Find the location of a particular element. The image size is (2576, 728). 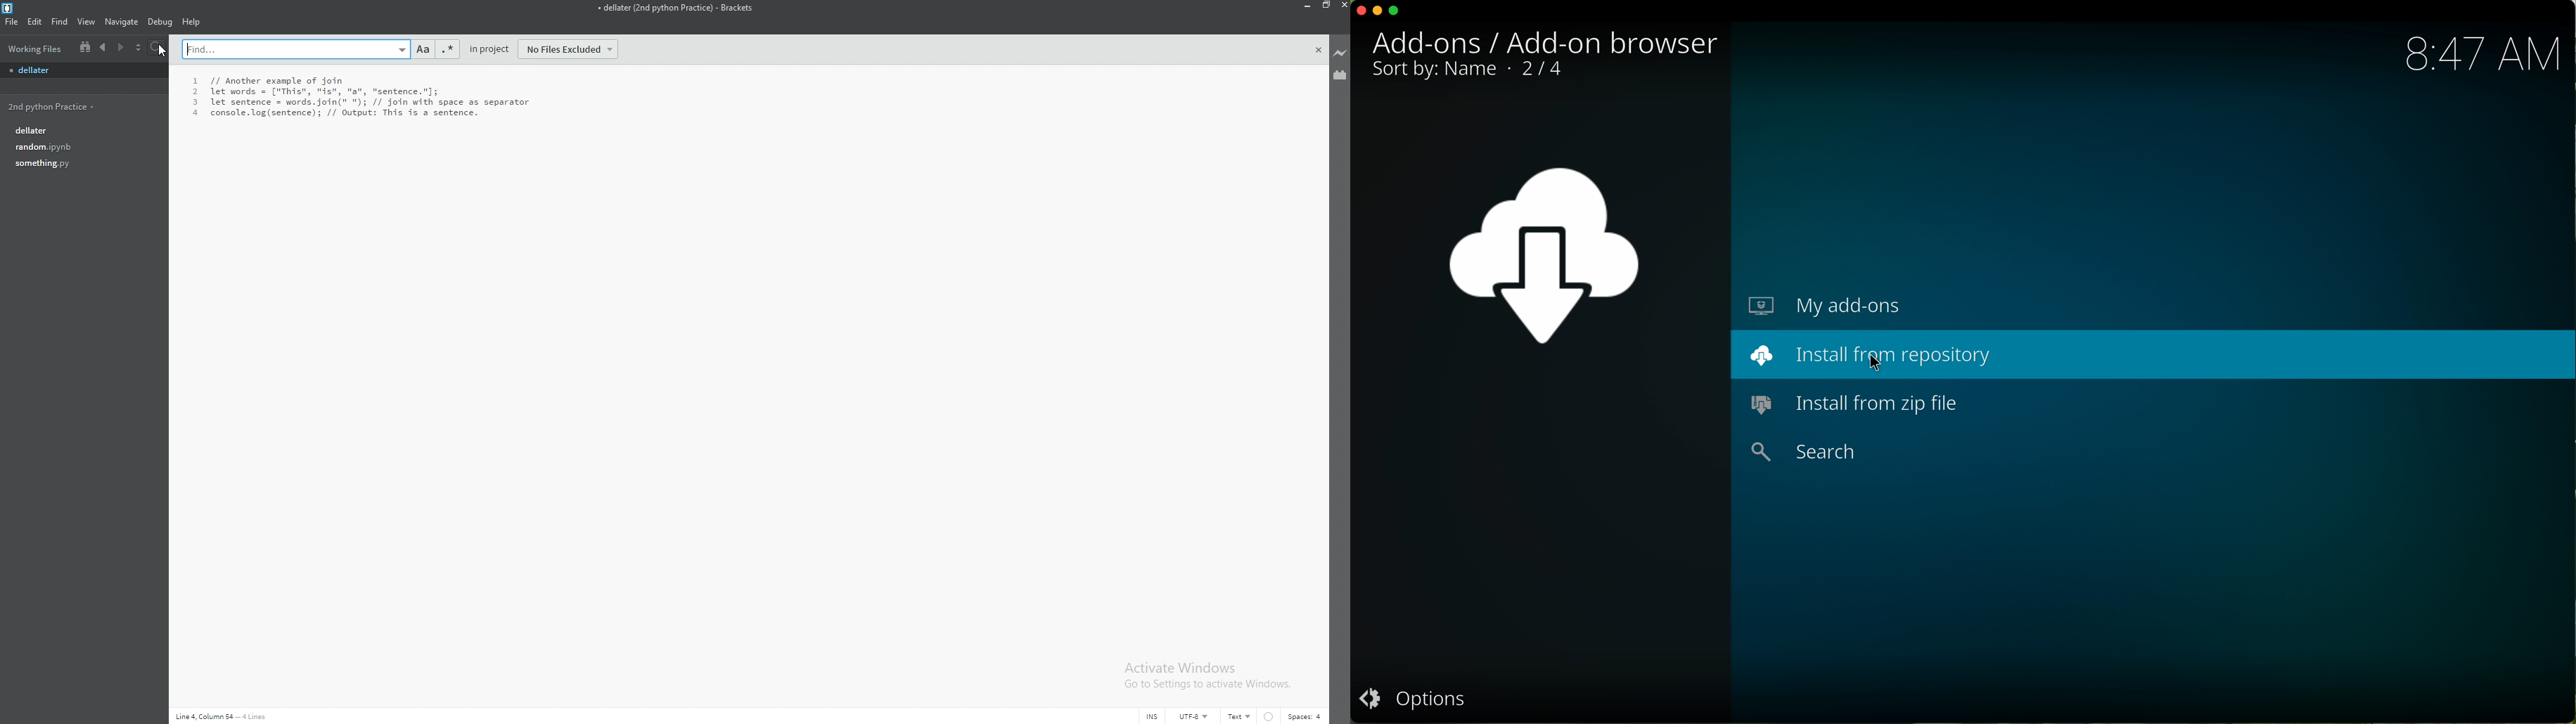

minimize is located at coordinates (1307, 6).